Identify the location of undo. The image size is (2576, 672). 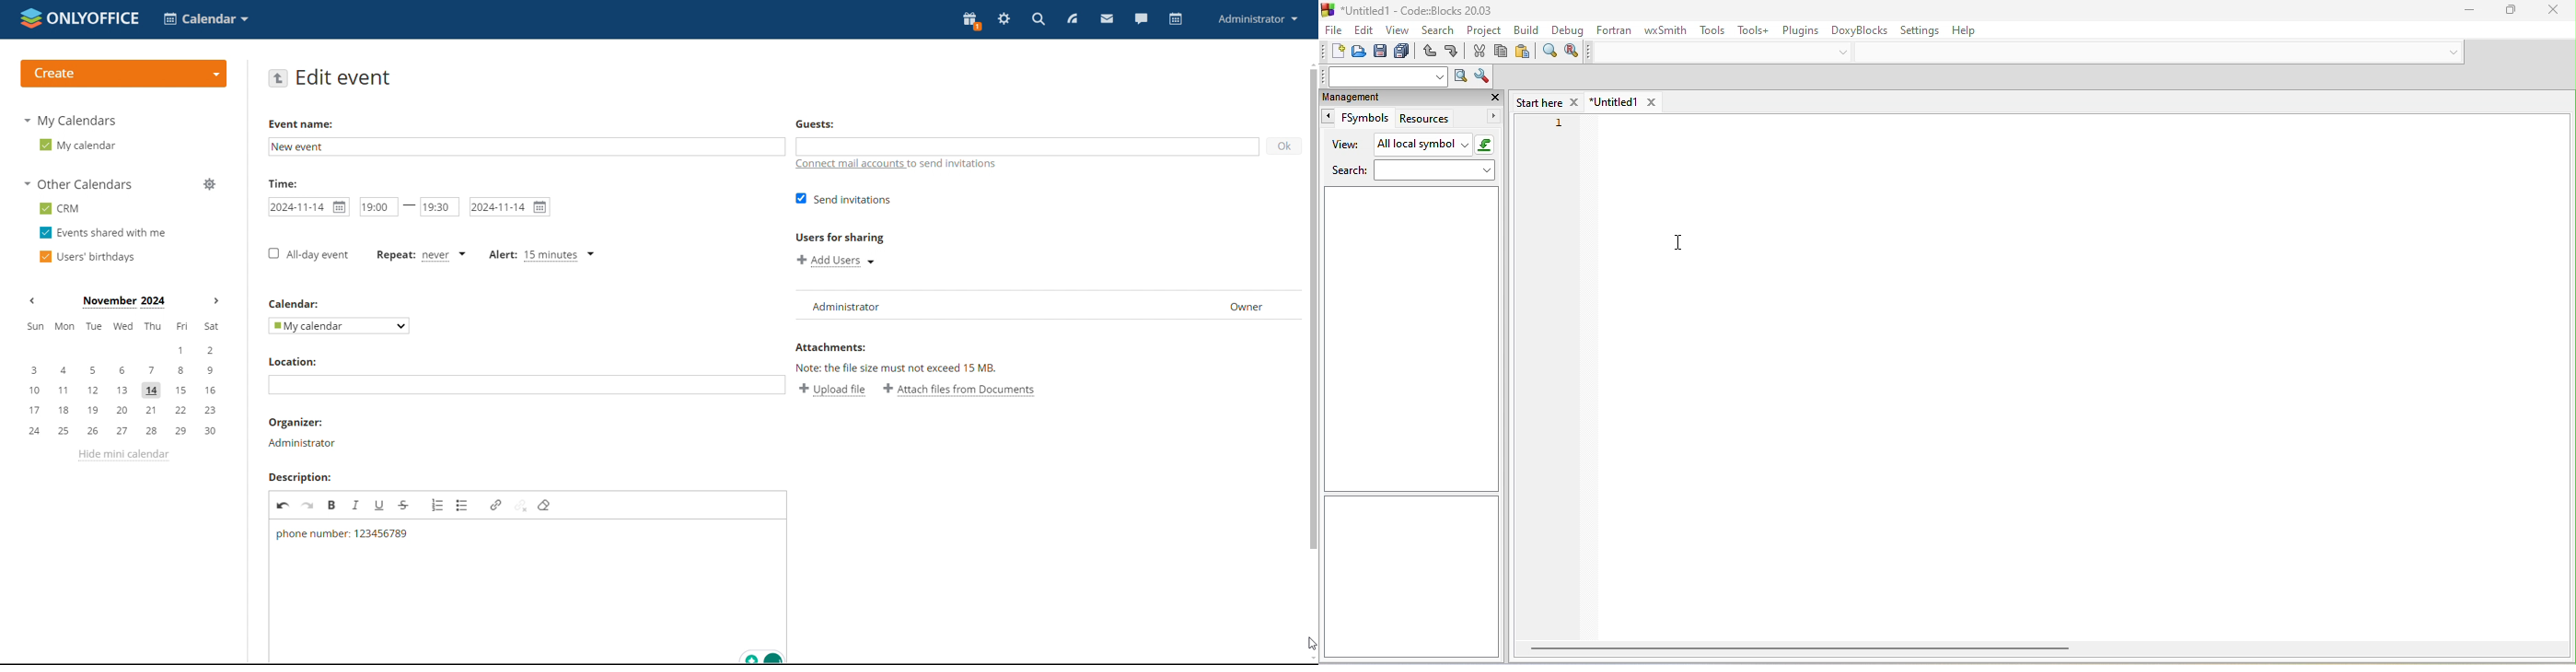
(1429, 52).